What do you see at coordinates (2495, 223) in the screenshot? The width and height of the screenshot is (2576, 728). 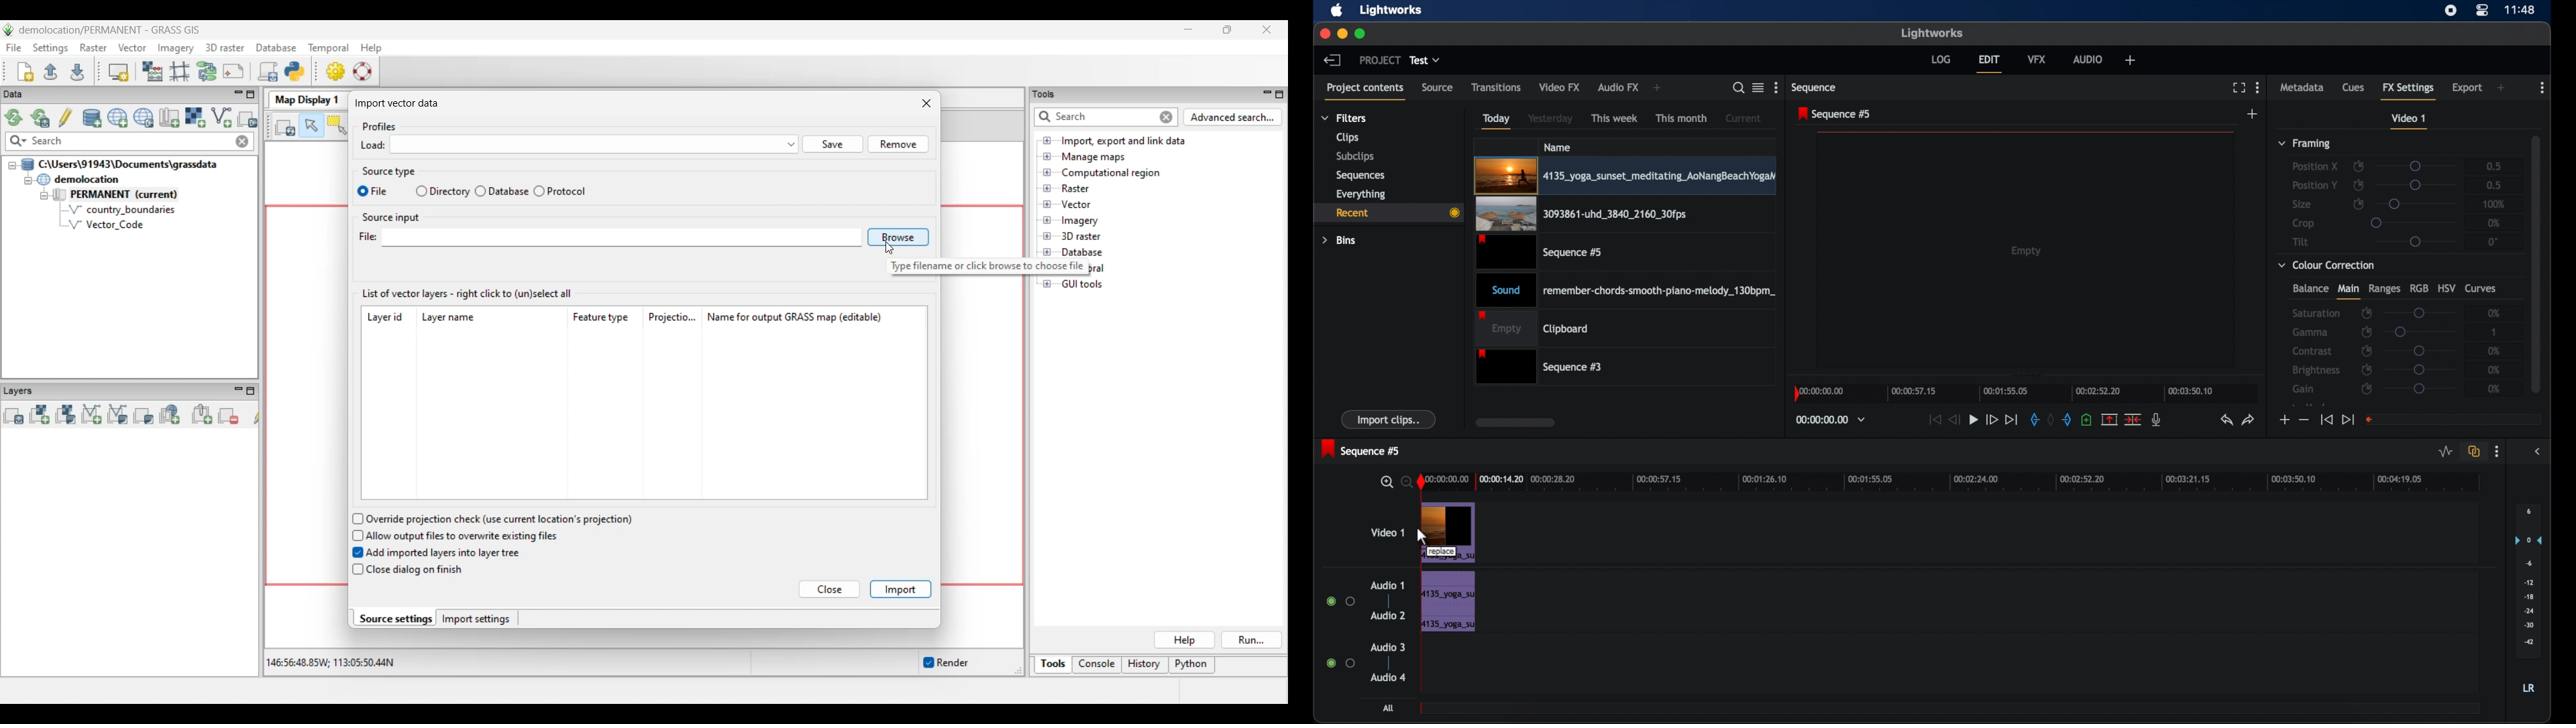 I see `0%` at bounding box center [2495, 223].